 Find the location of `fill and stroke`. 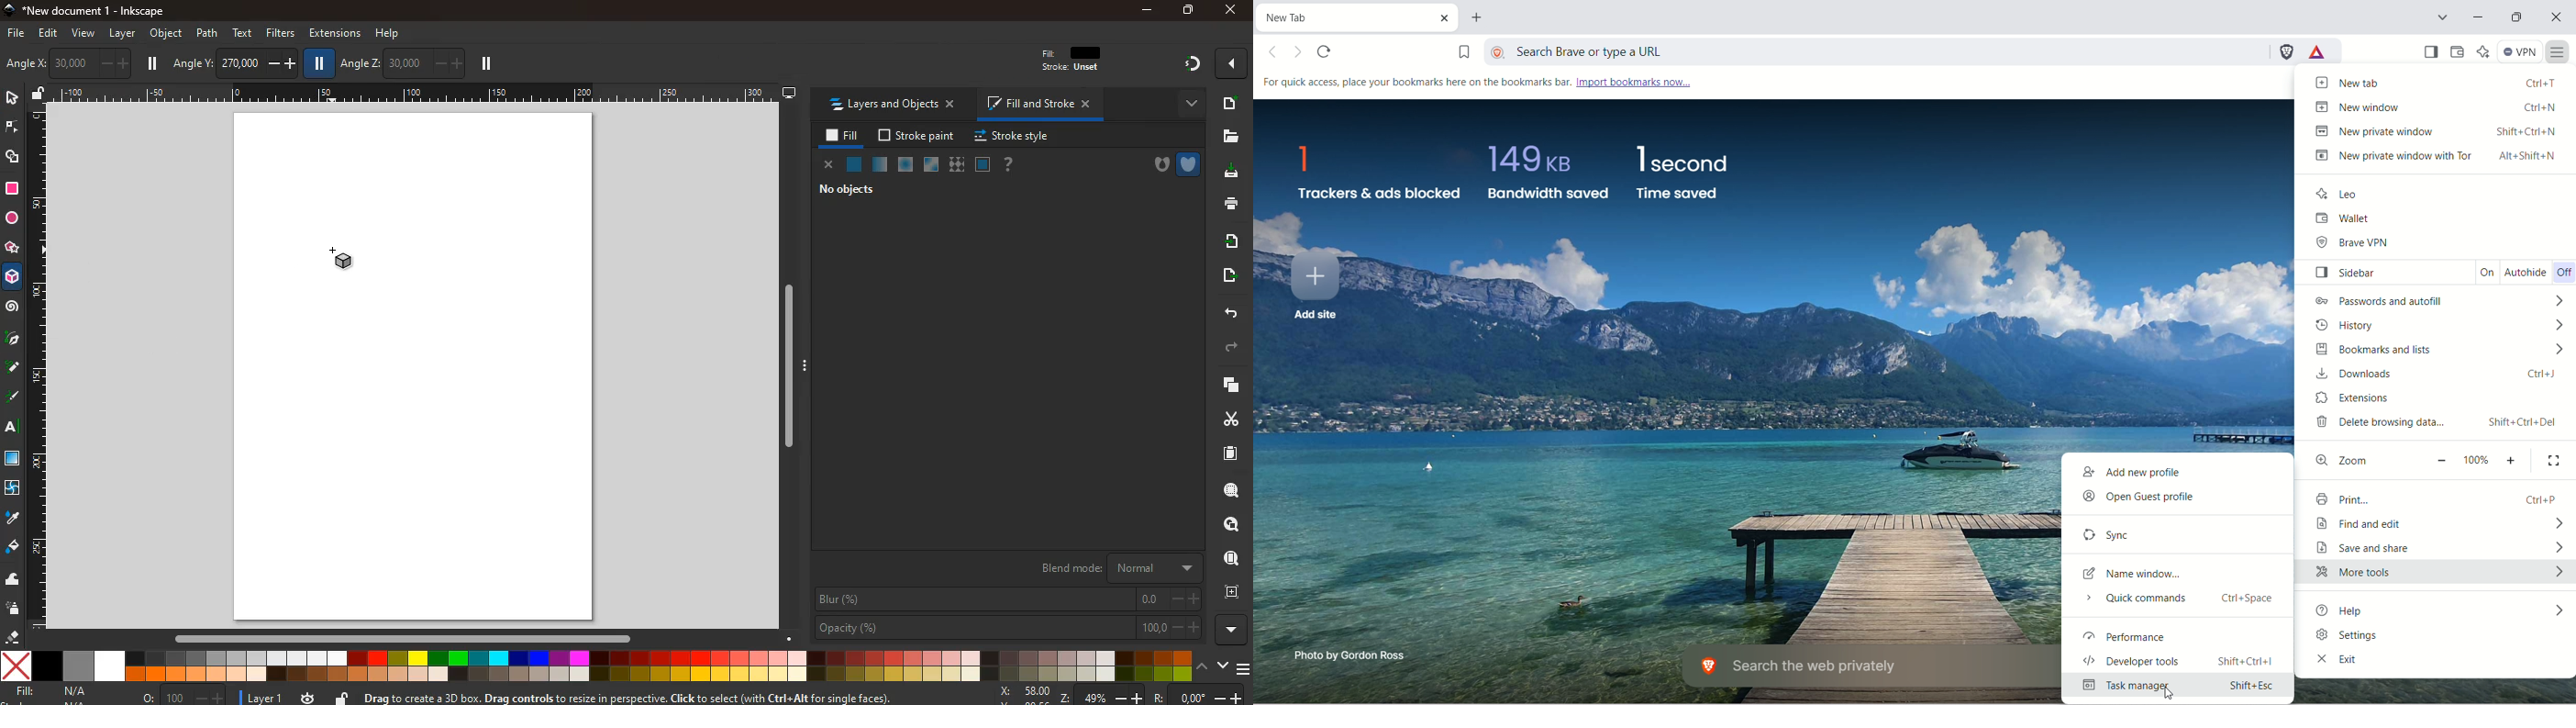

fill and stroke is located at coordinates (1041, 106).